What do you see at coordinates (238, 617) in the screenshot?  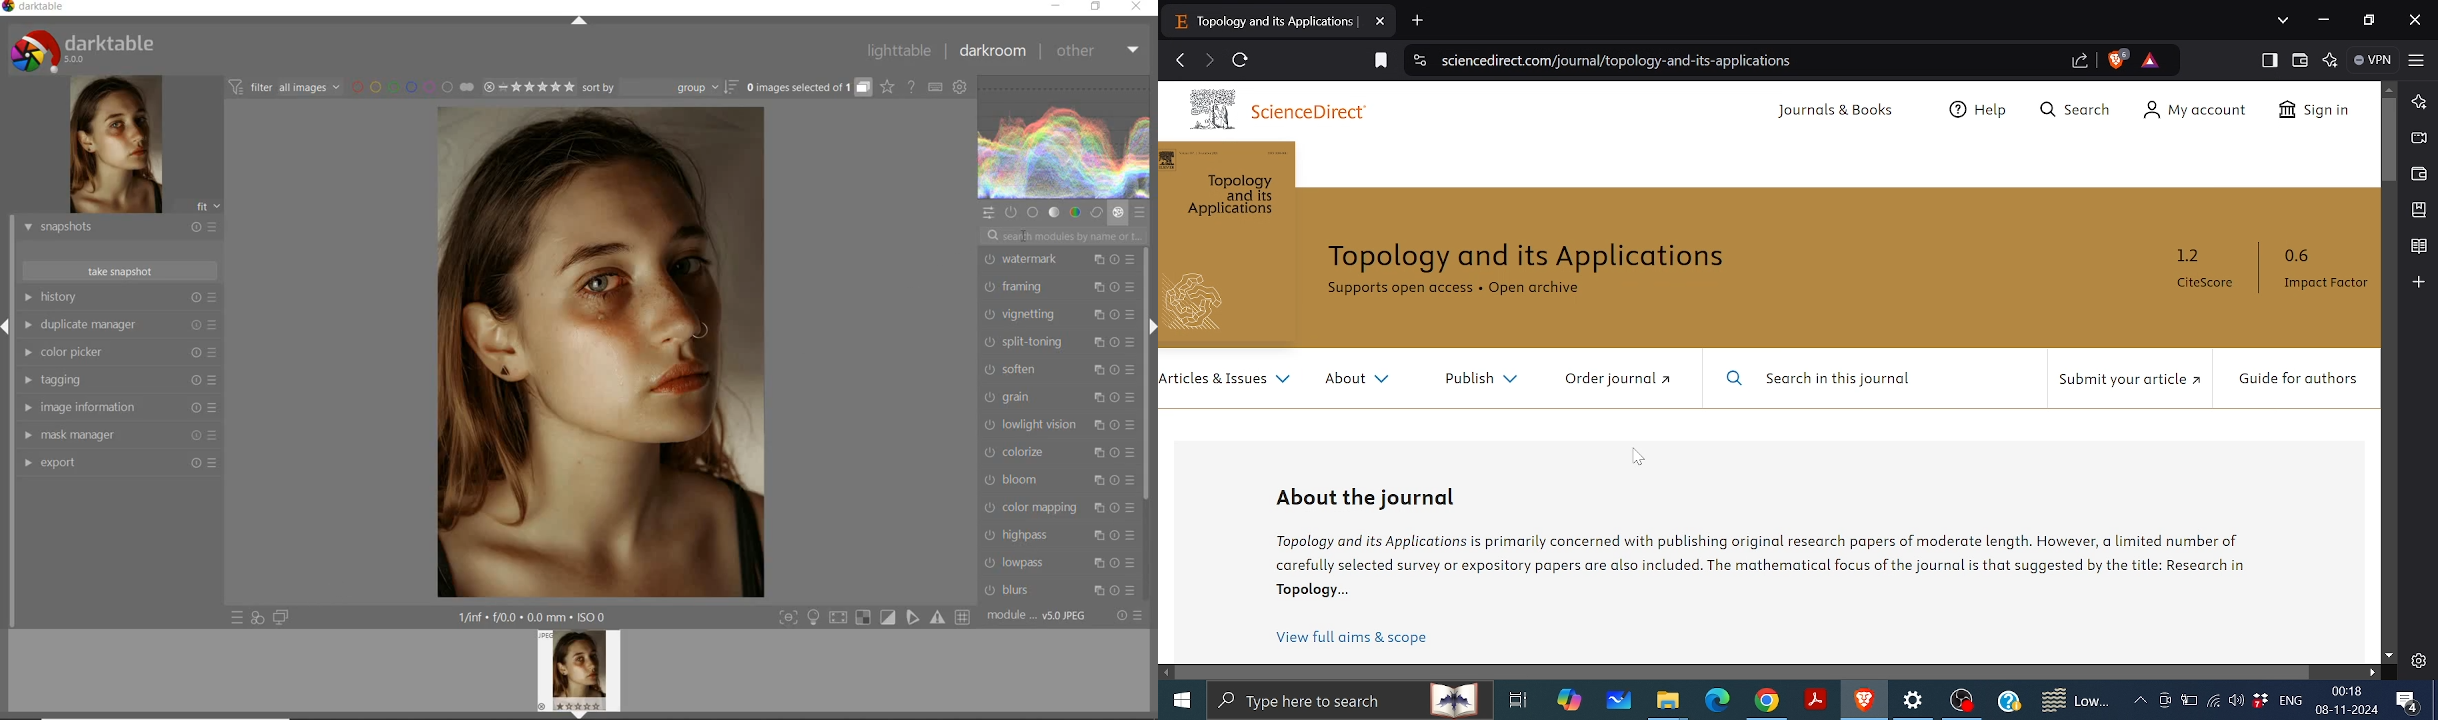 I see `quick access to presets` at bounding box center [238, 617].